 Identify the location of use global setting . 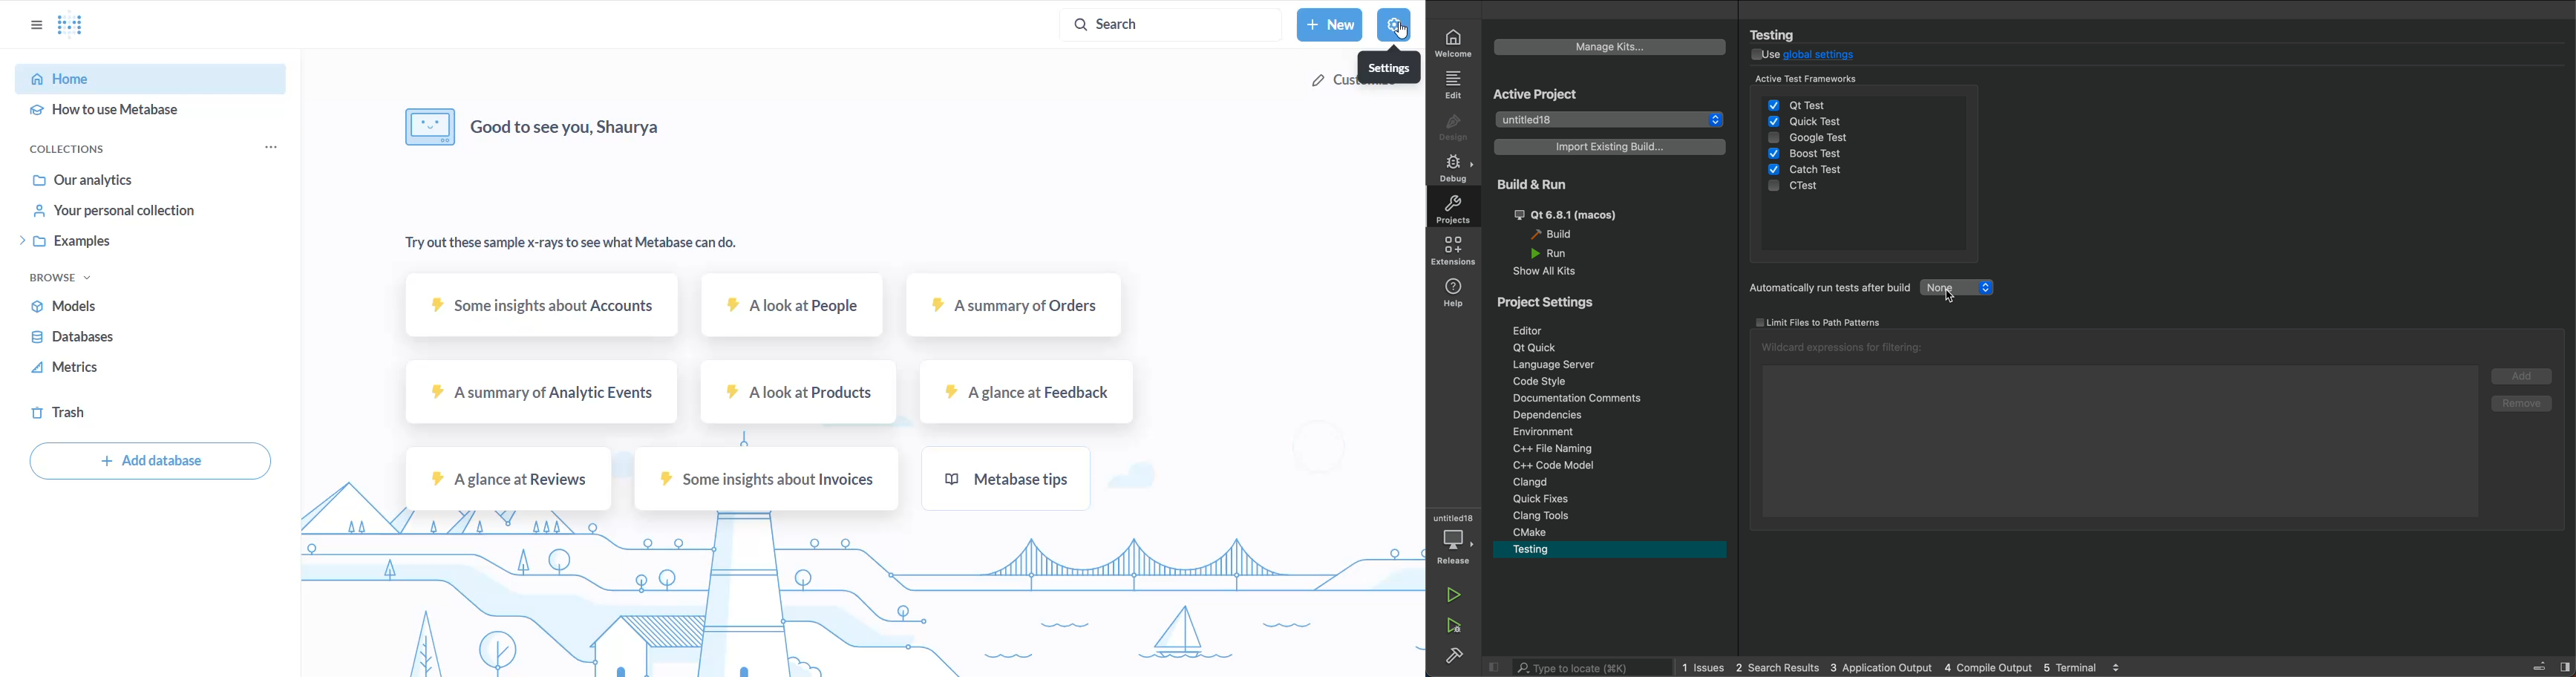
(1813, 56).